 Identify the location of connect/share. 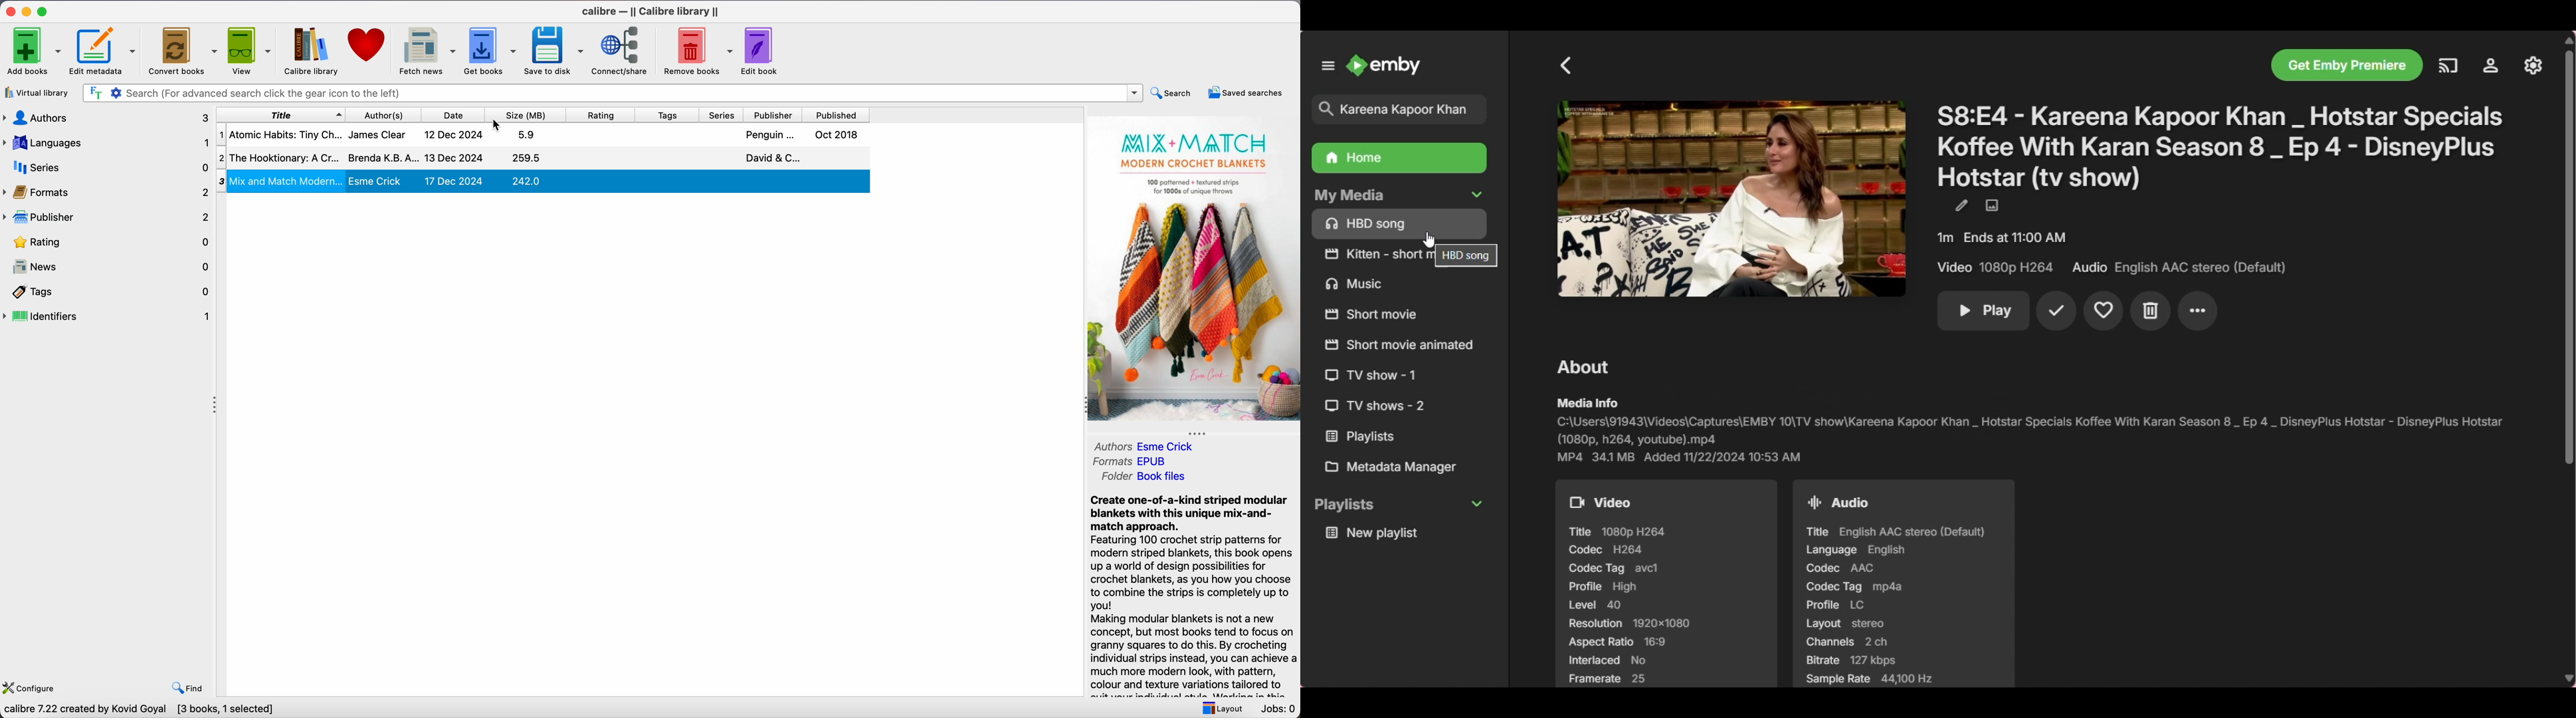
(622, 51).